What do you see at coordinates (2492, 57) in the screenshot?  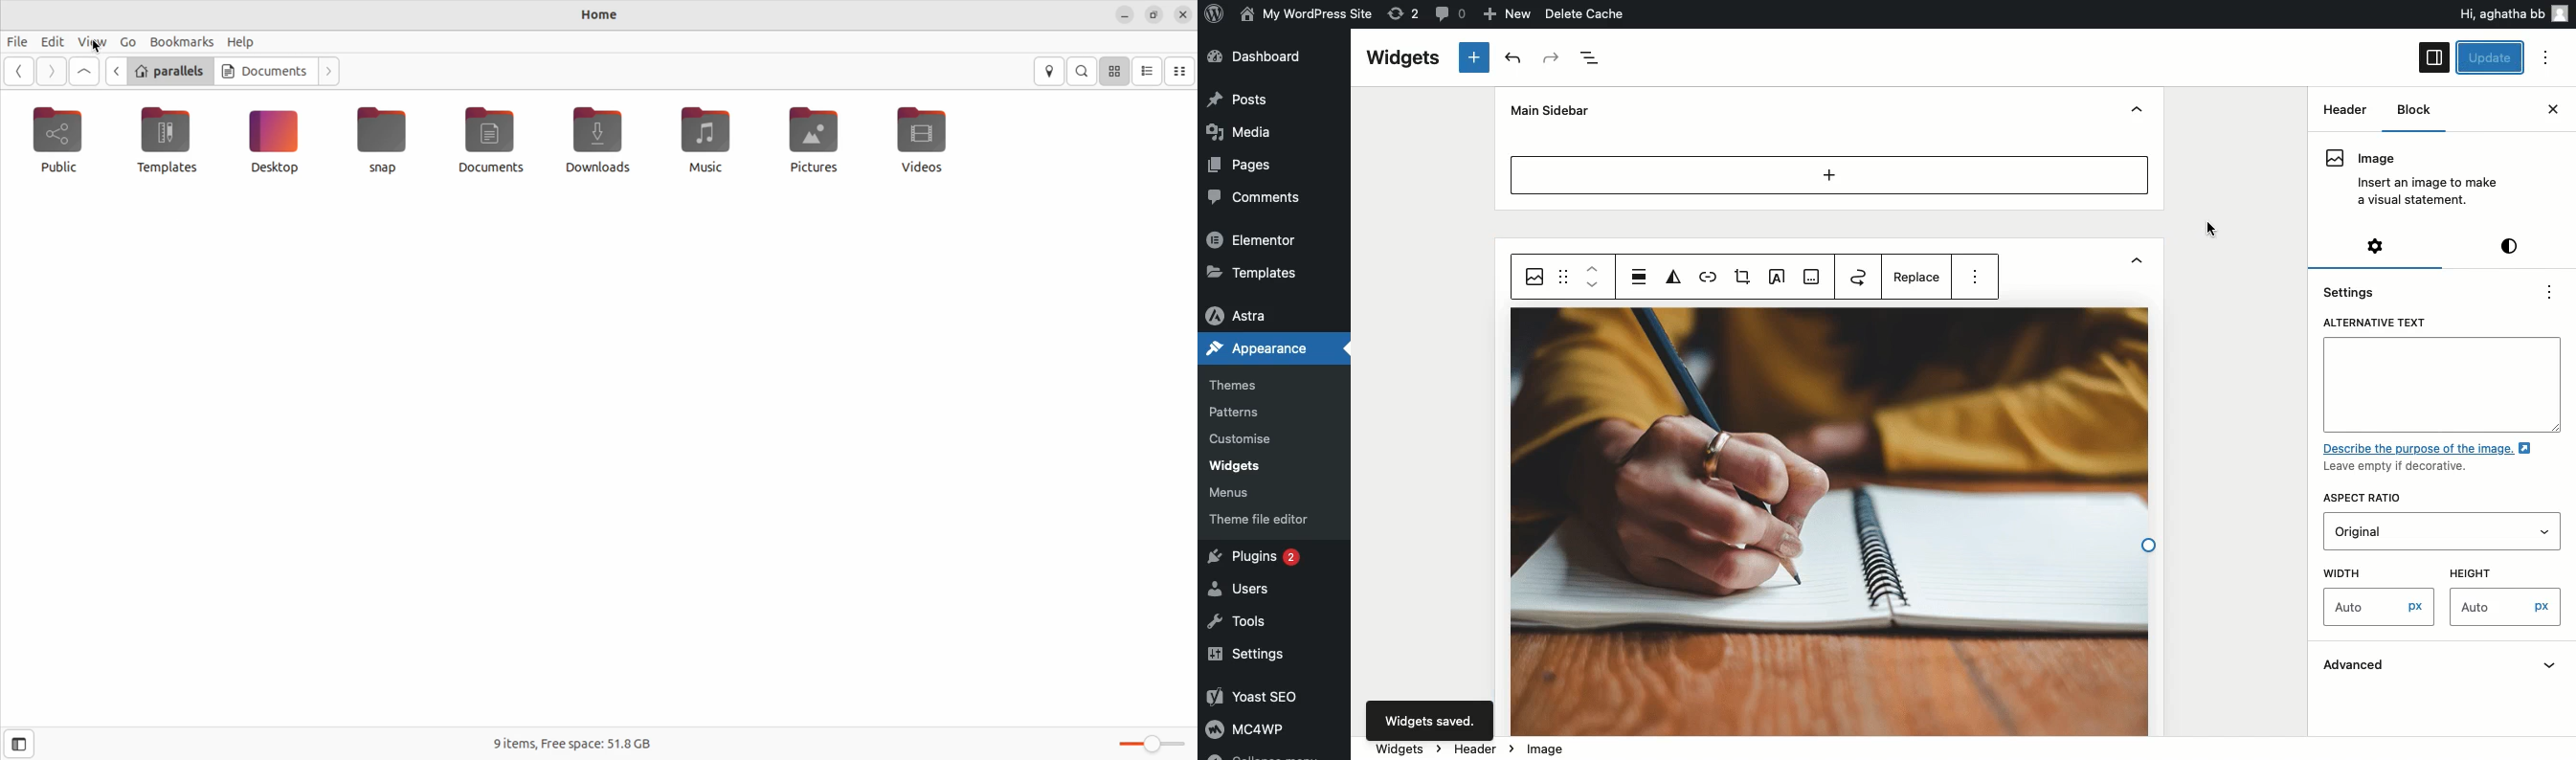 I see `Update` at bounding box center [2492, 57].